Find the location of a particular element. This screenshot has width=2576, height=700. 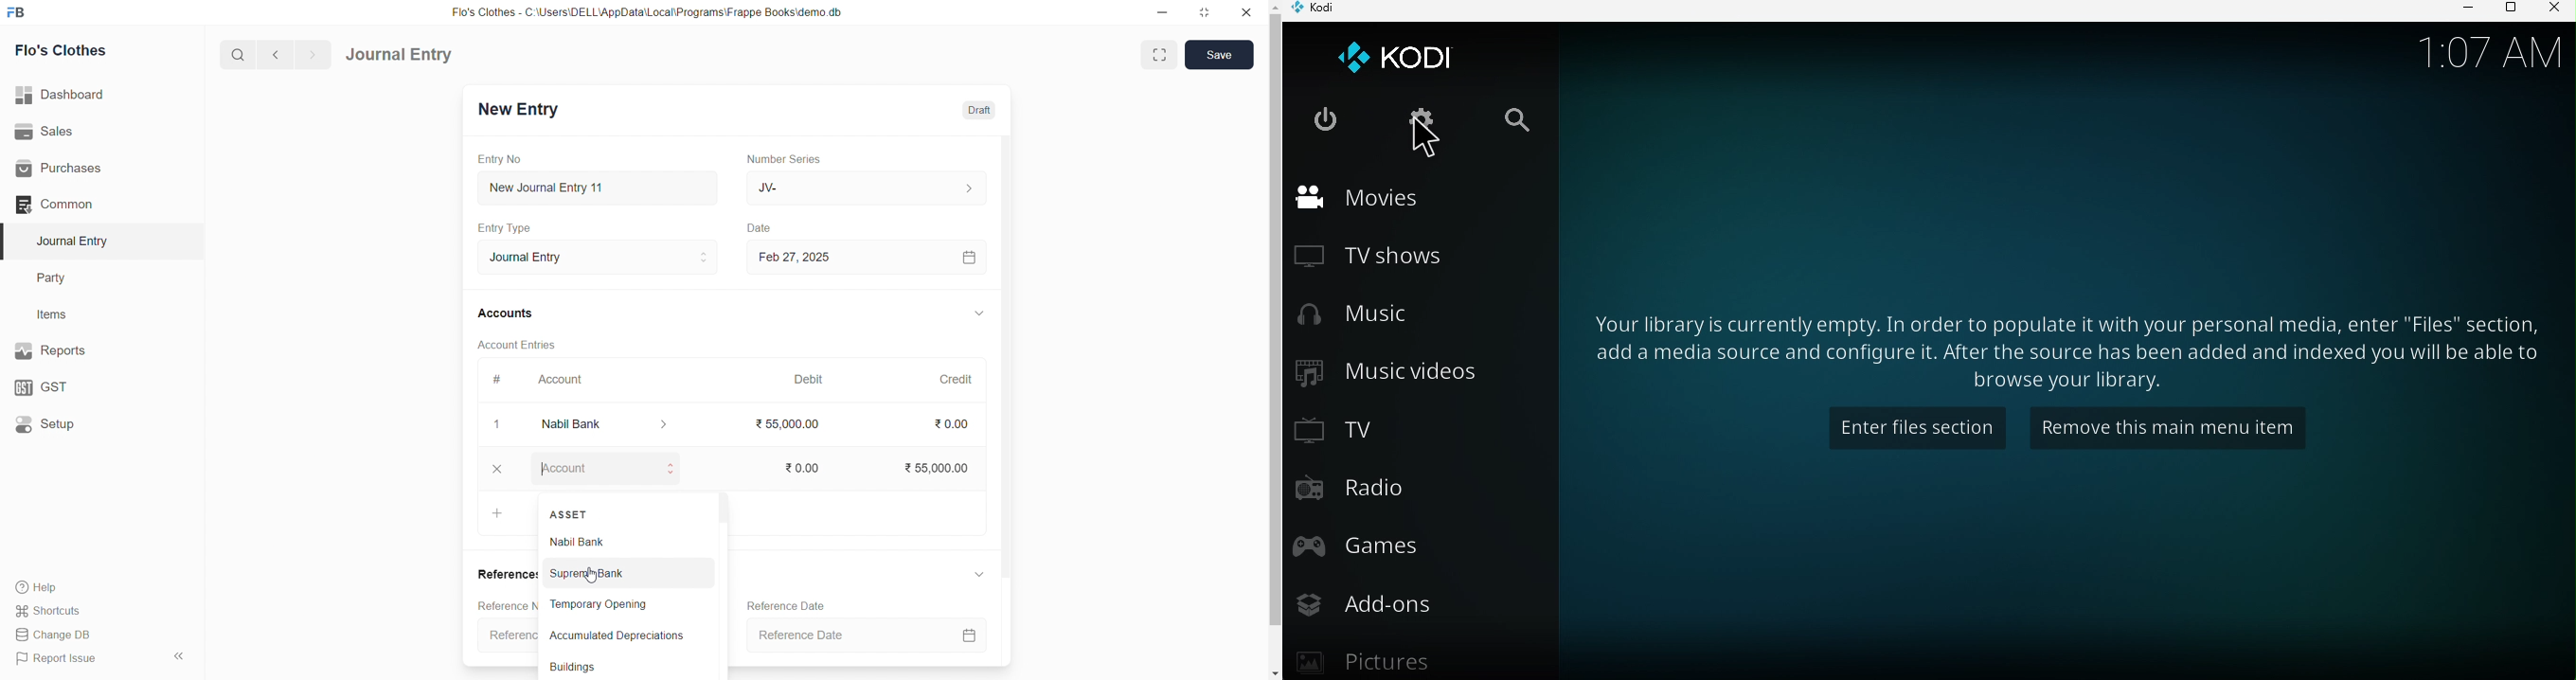

collapse sidebar is located at coordinates (181, 656).